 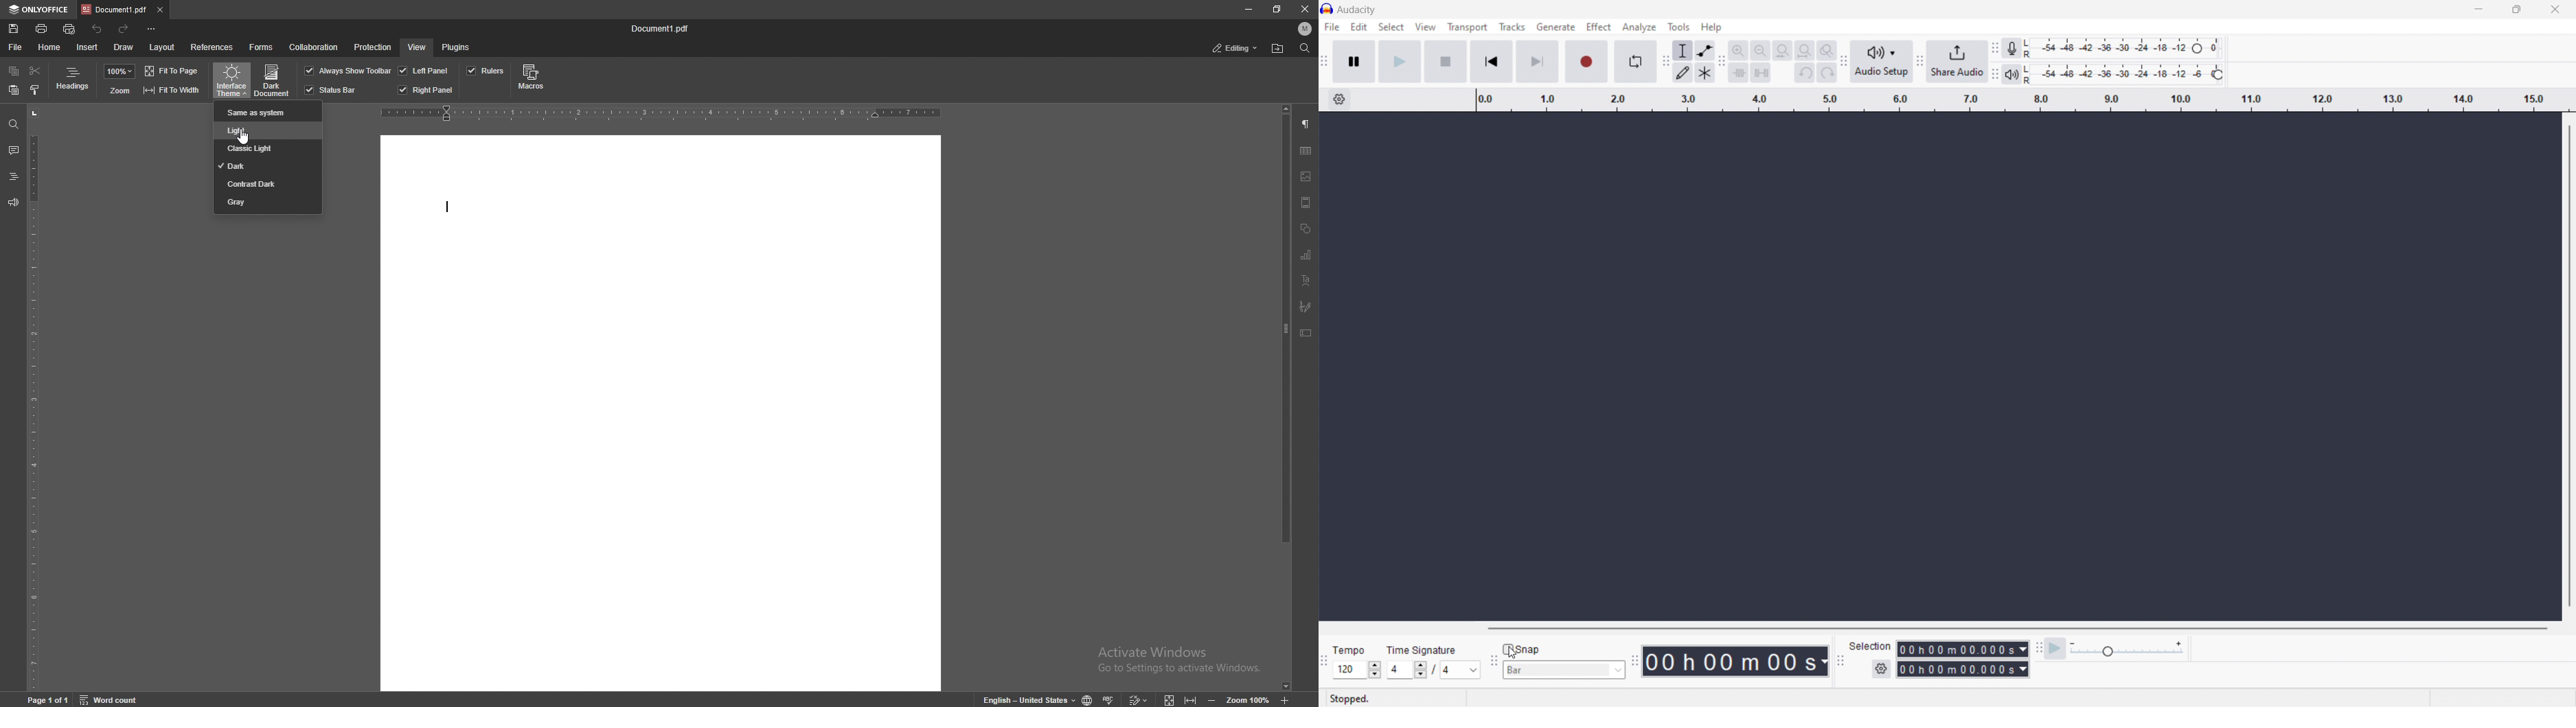 What do you see at coordinates (1564, 670) in the screenshot?
I see `set bar` at bounding box center [1564, 670].